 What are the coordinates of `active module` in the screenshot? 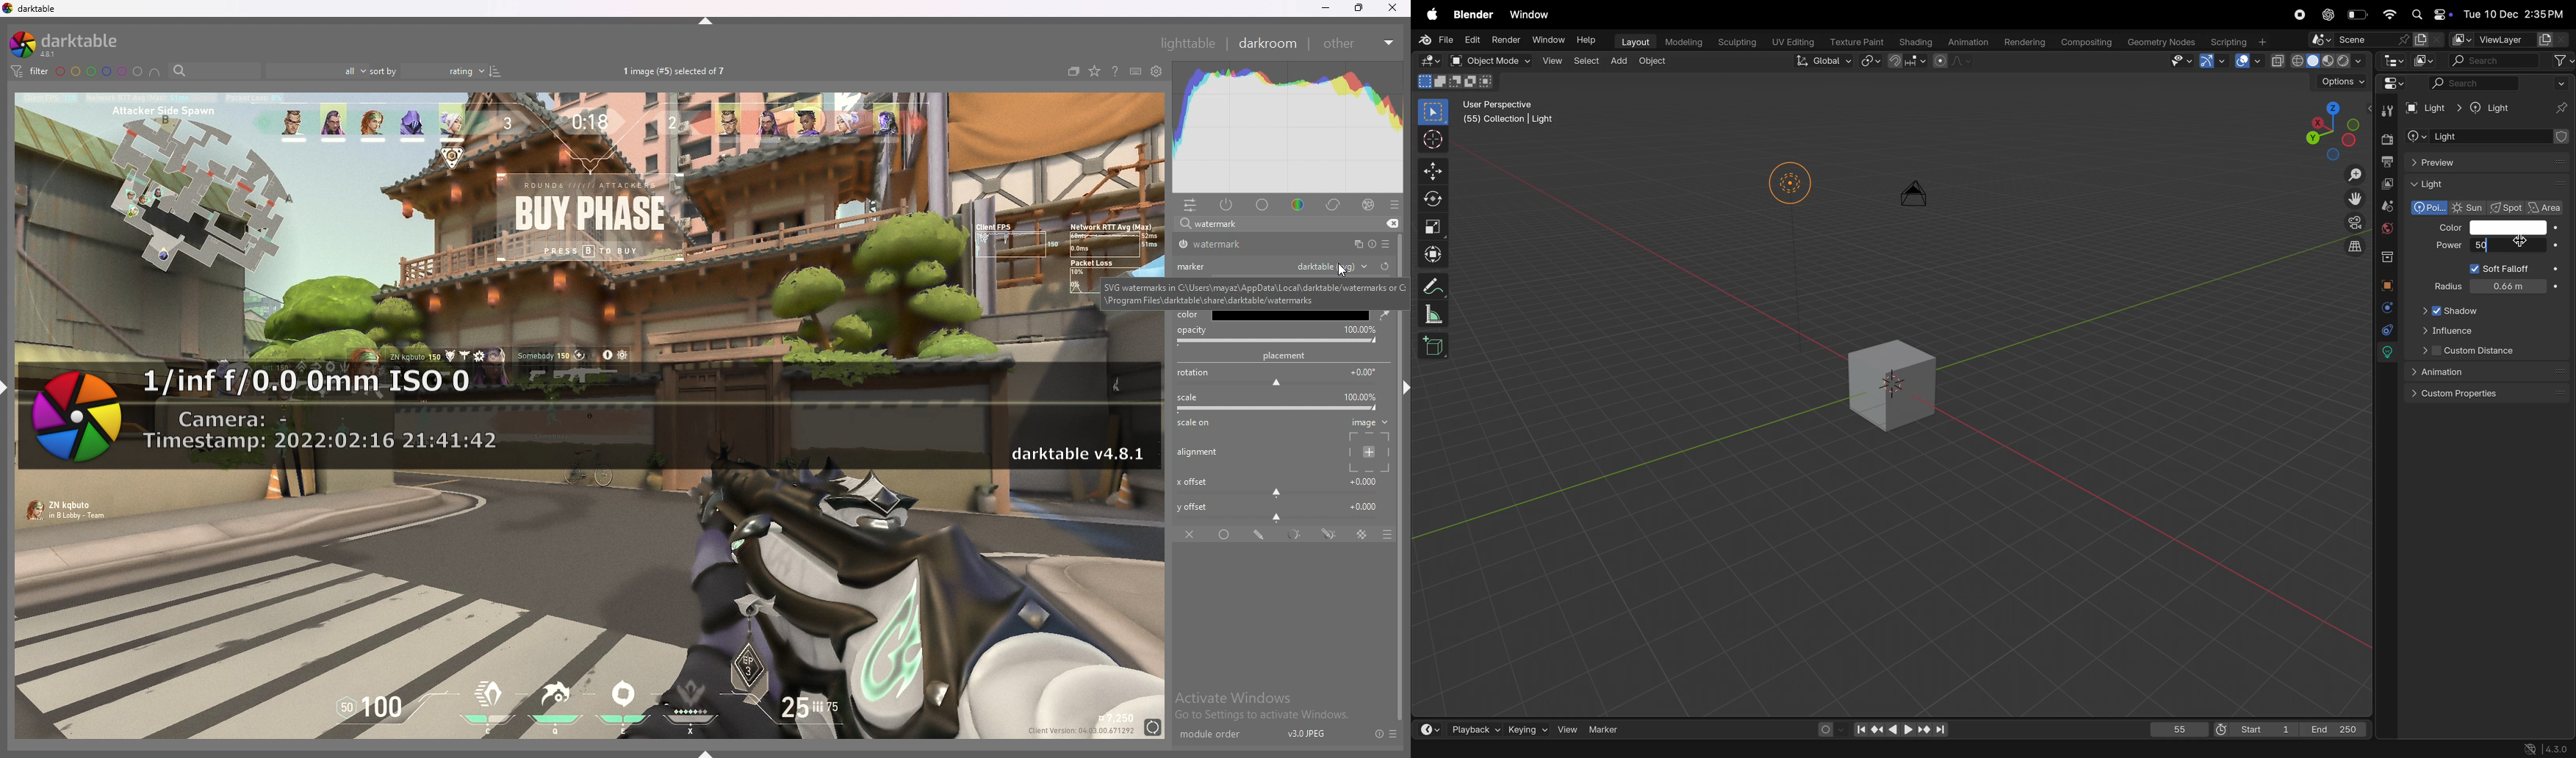 It's located at (1227, 204).